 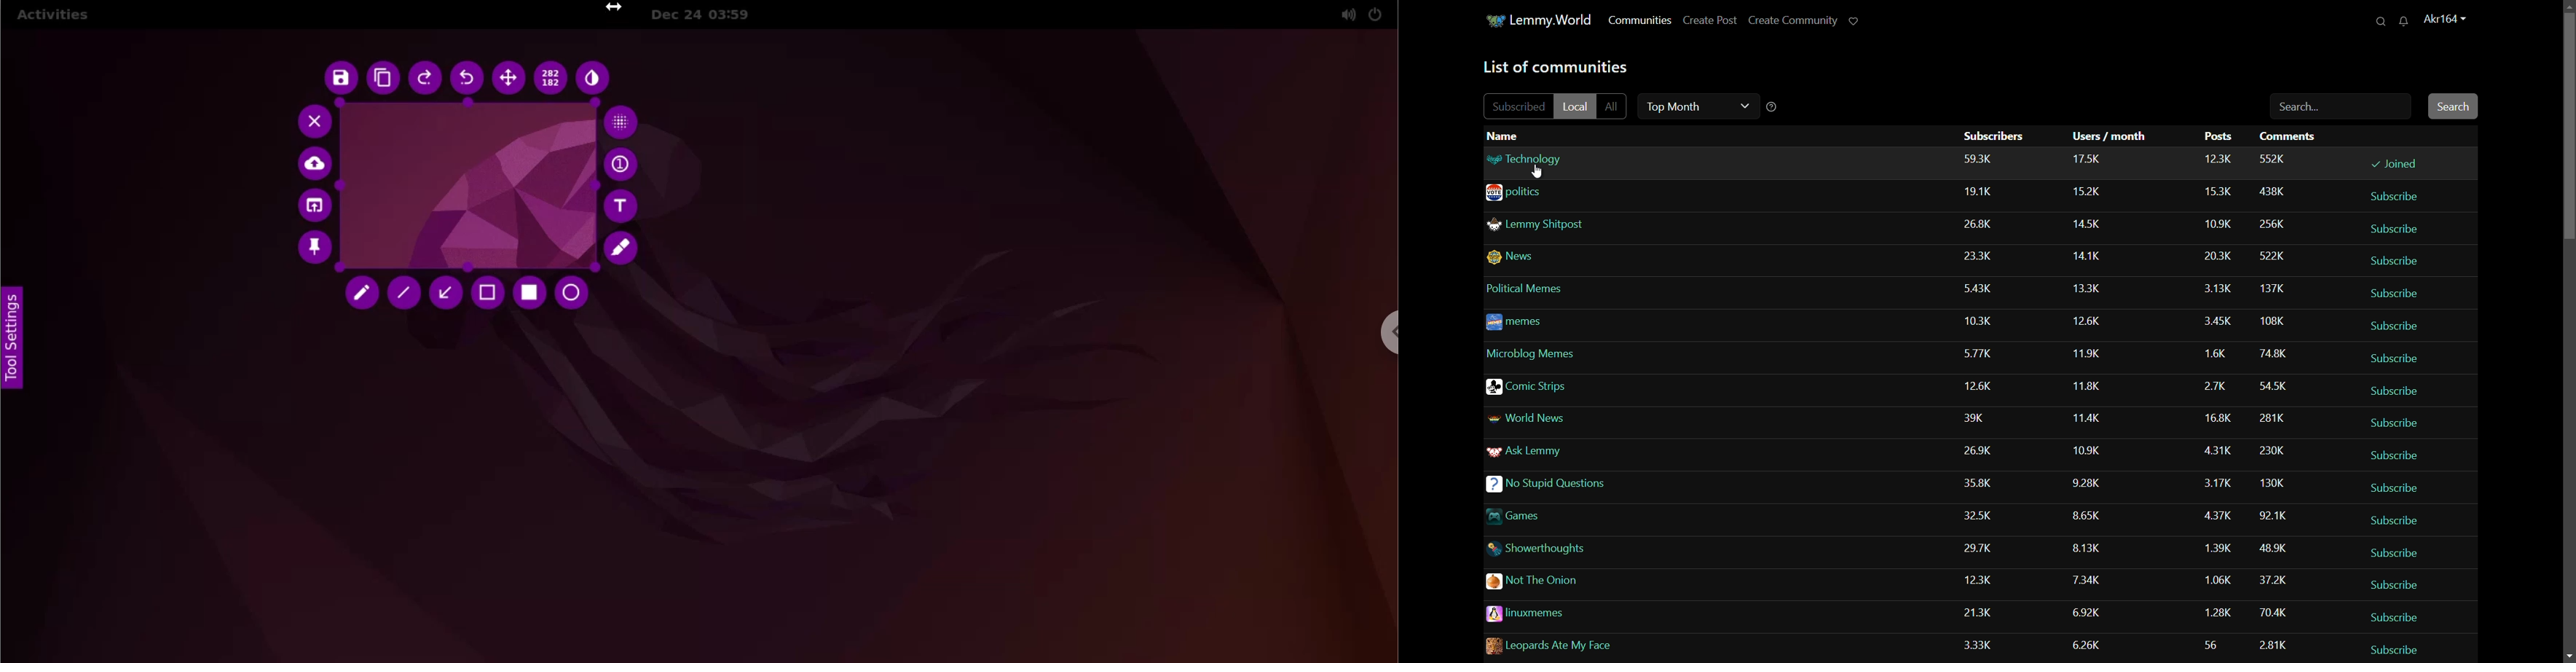 What do you see at coordinates (2405, 22) in the screenshot?
I see `unread messages` at bounding box center [2405, 22].